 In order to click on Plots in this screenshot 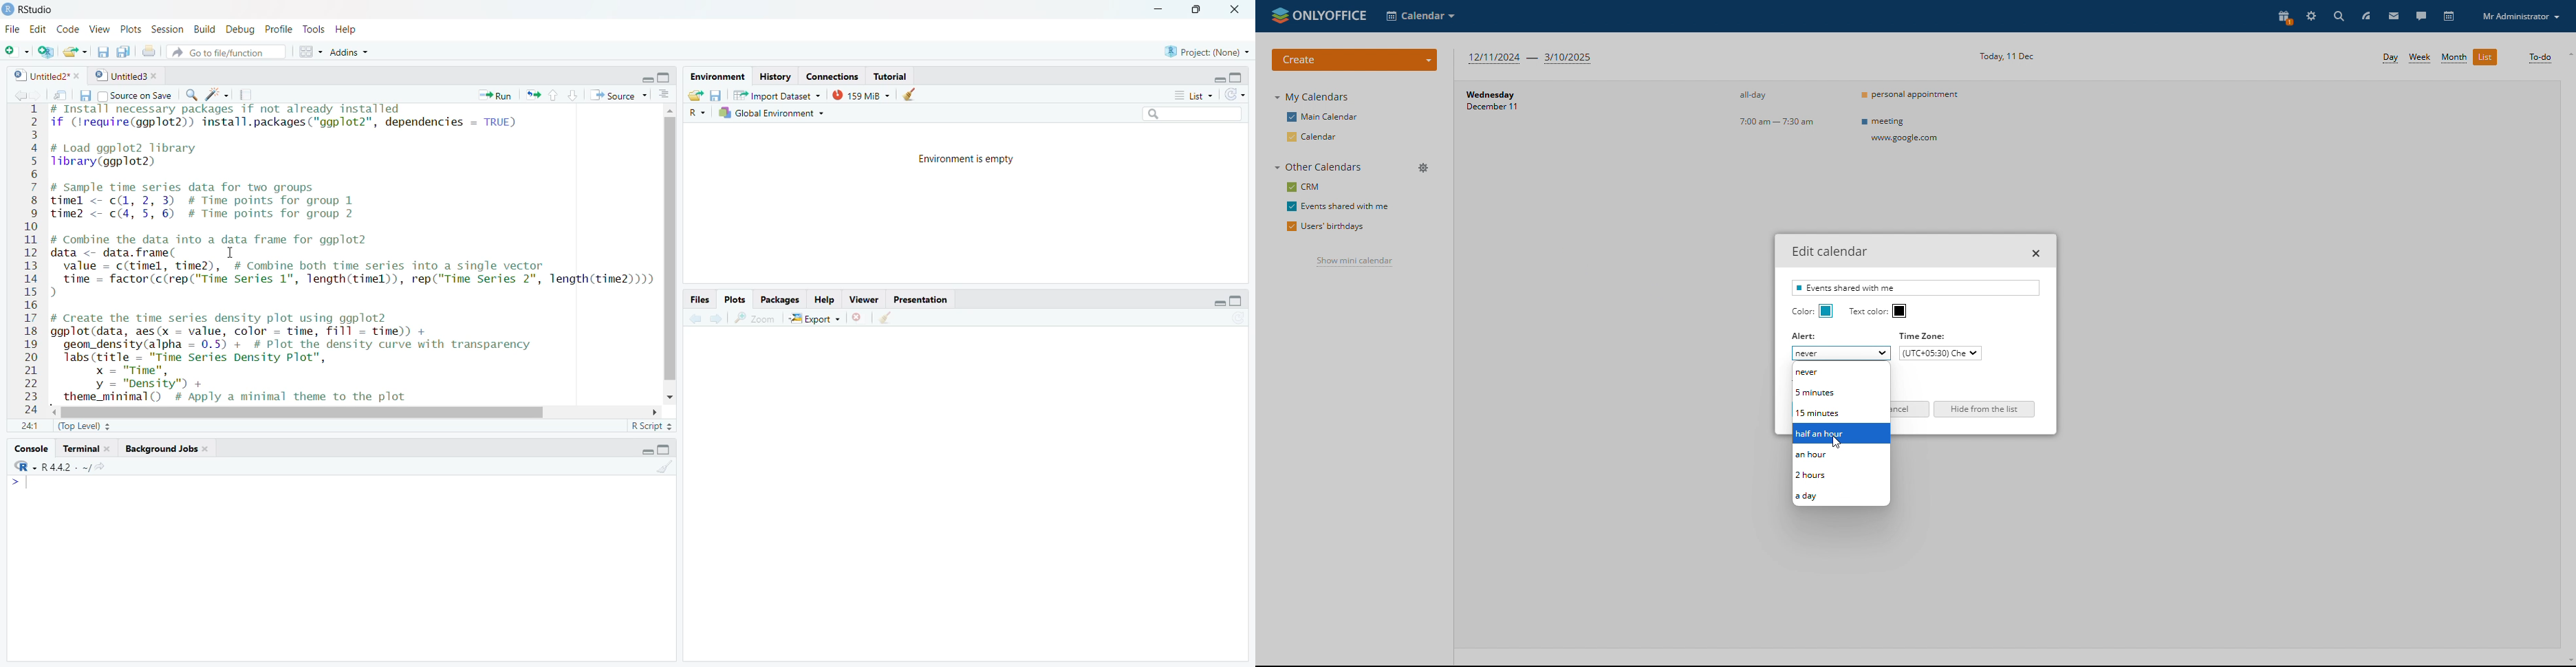, I will do `click(735, 301)`.